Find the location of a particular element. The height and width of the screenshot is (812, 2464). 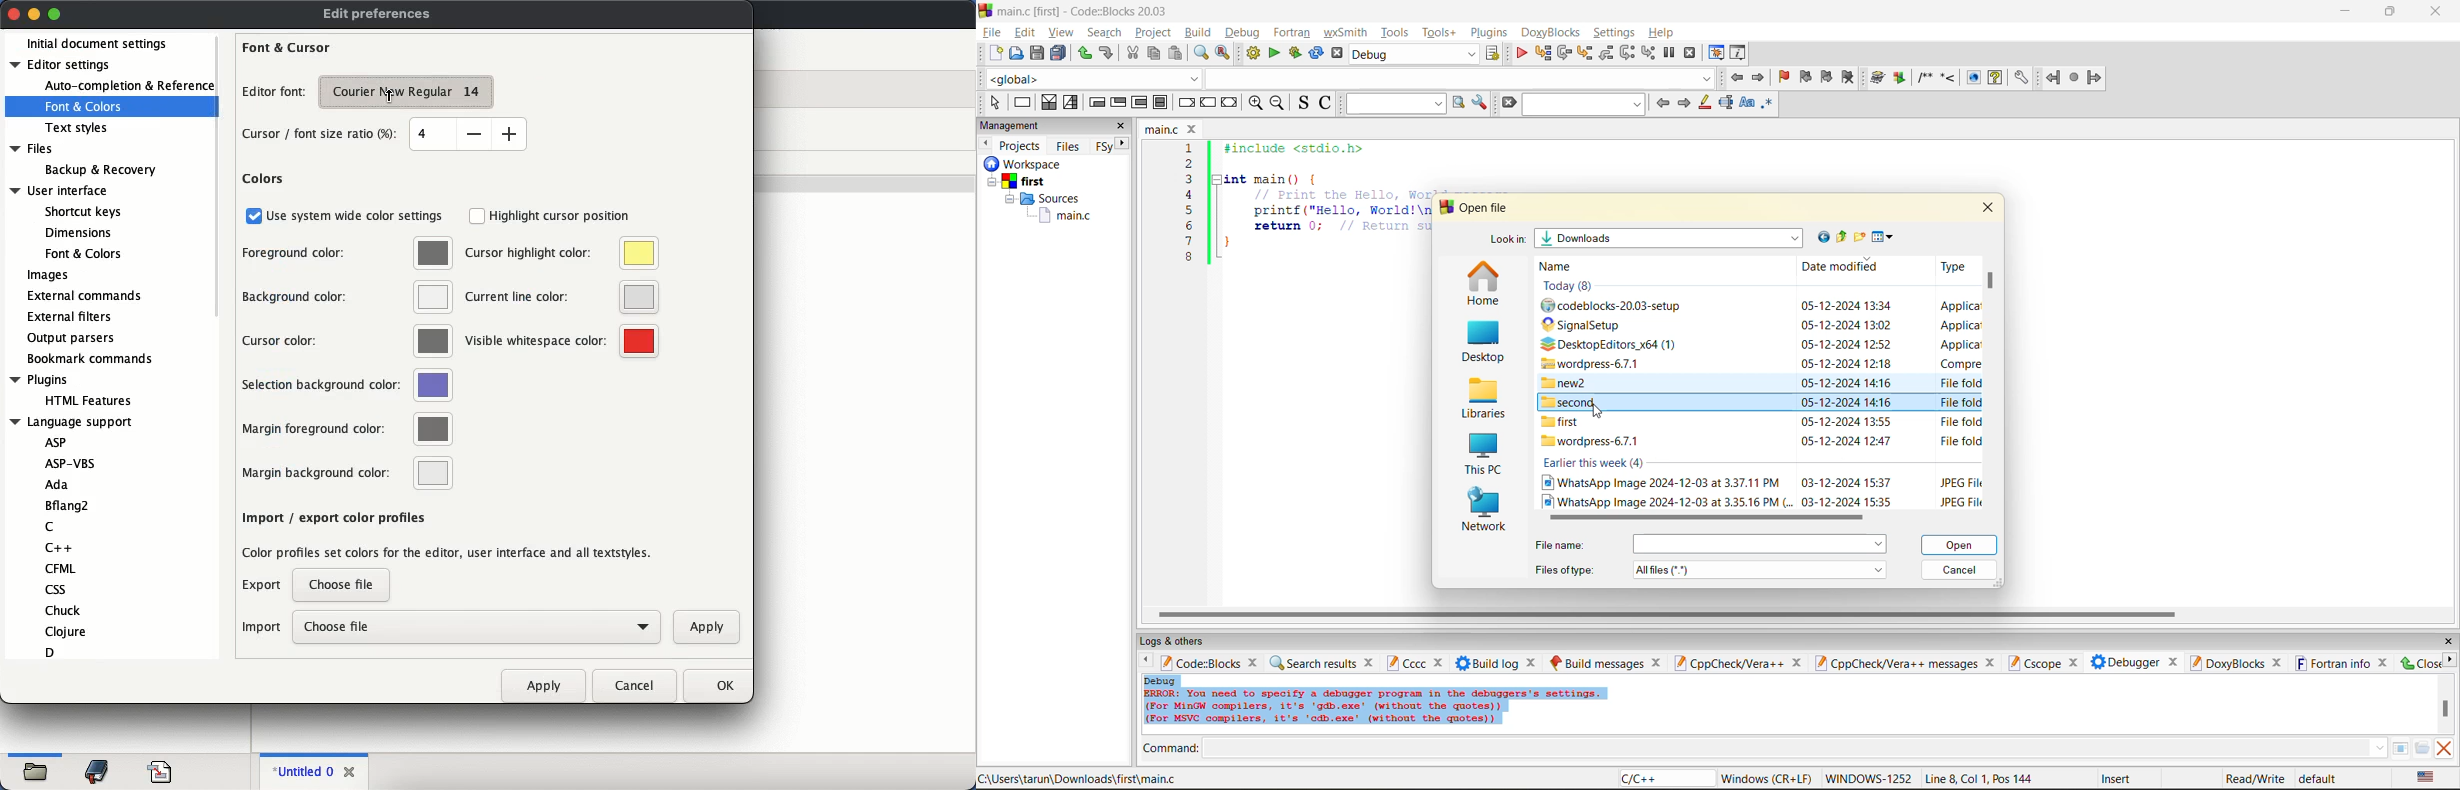

read/write is located at coordinates (2255, 778).